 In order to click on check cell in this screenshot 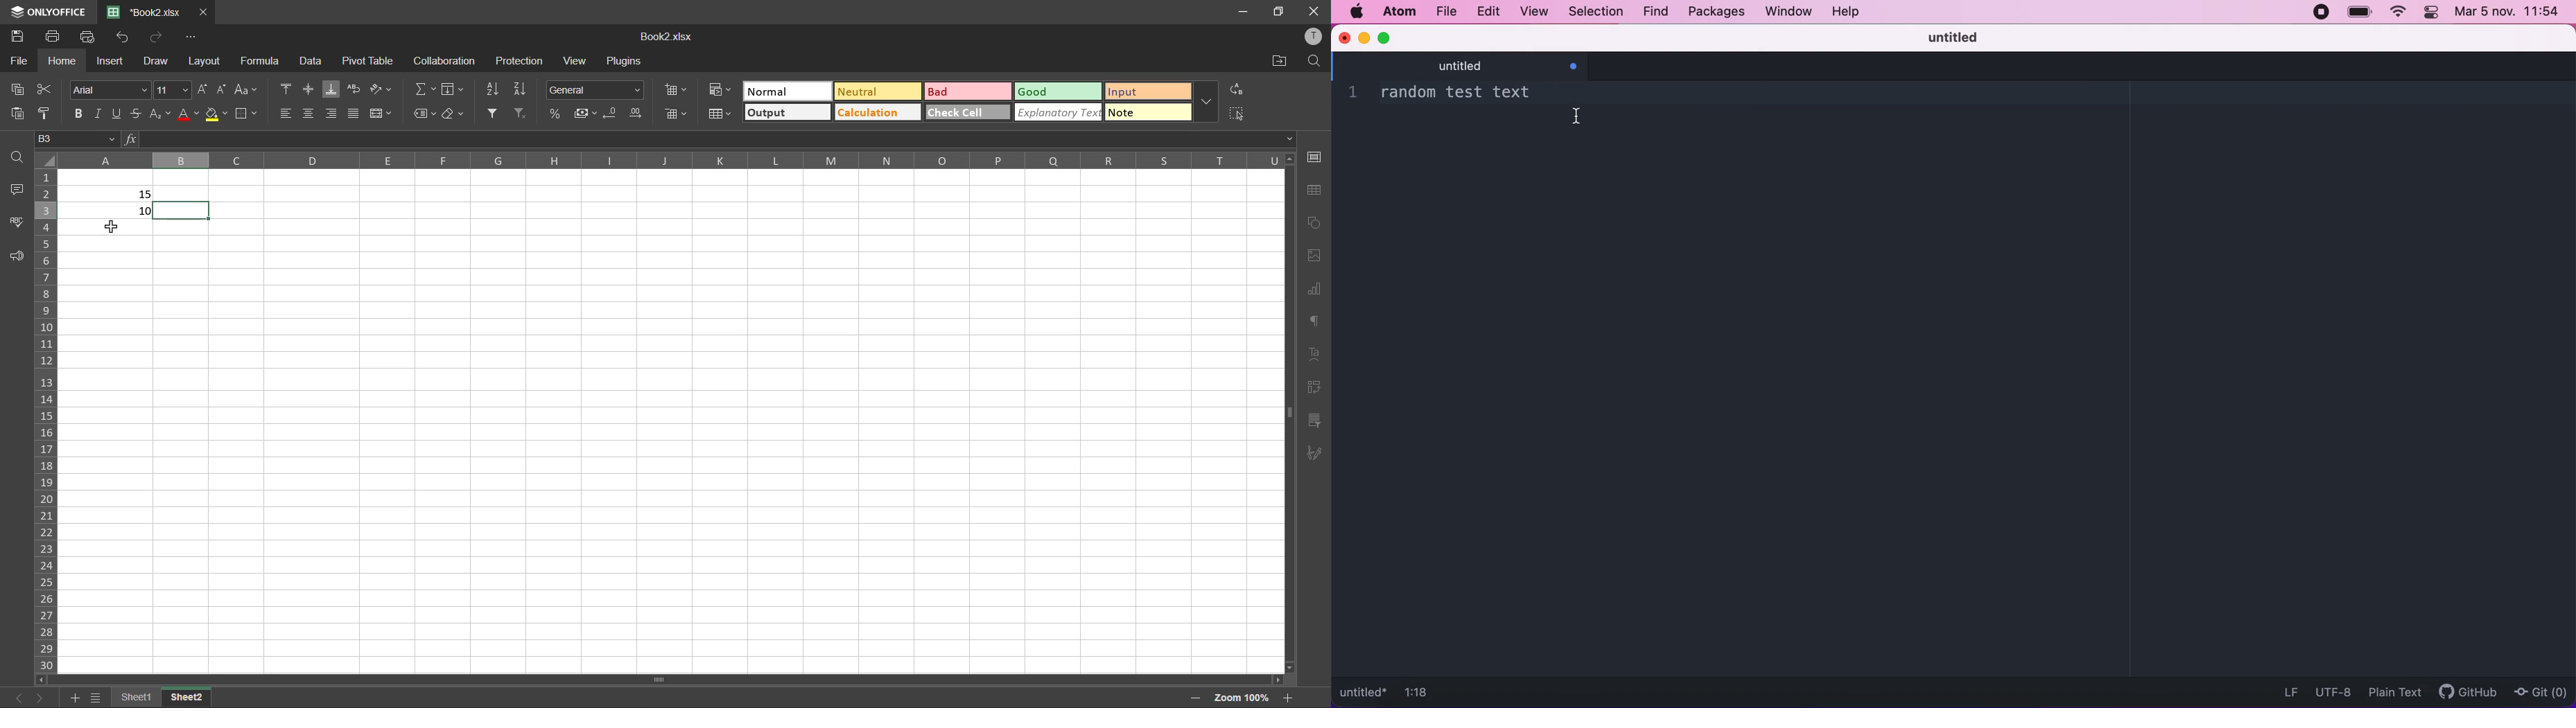, I will do `click(968, 112)`.